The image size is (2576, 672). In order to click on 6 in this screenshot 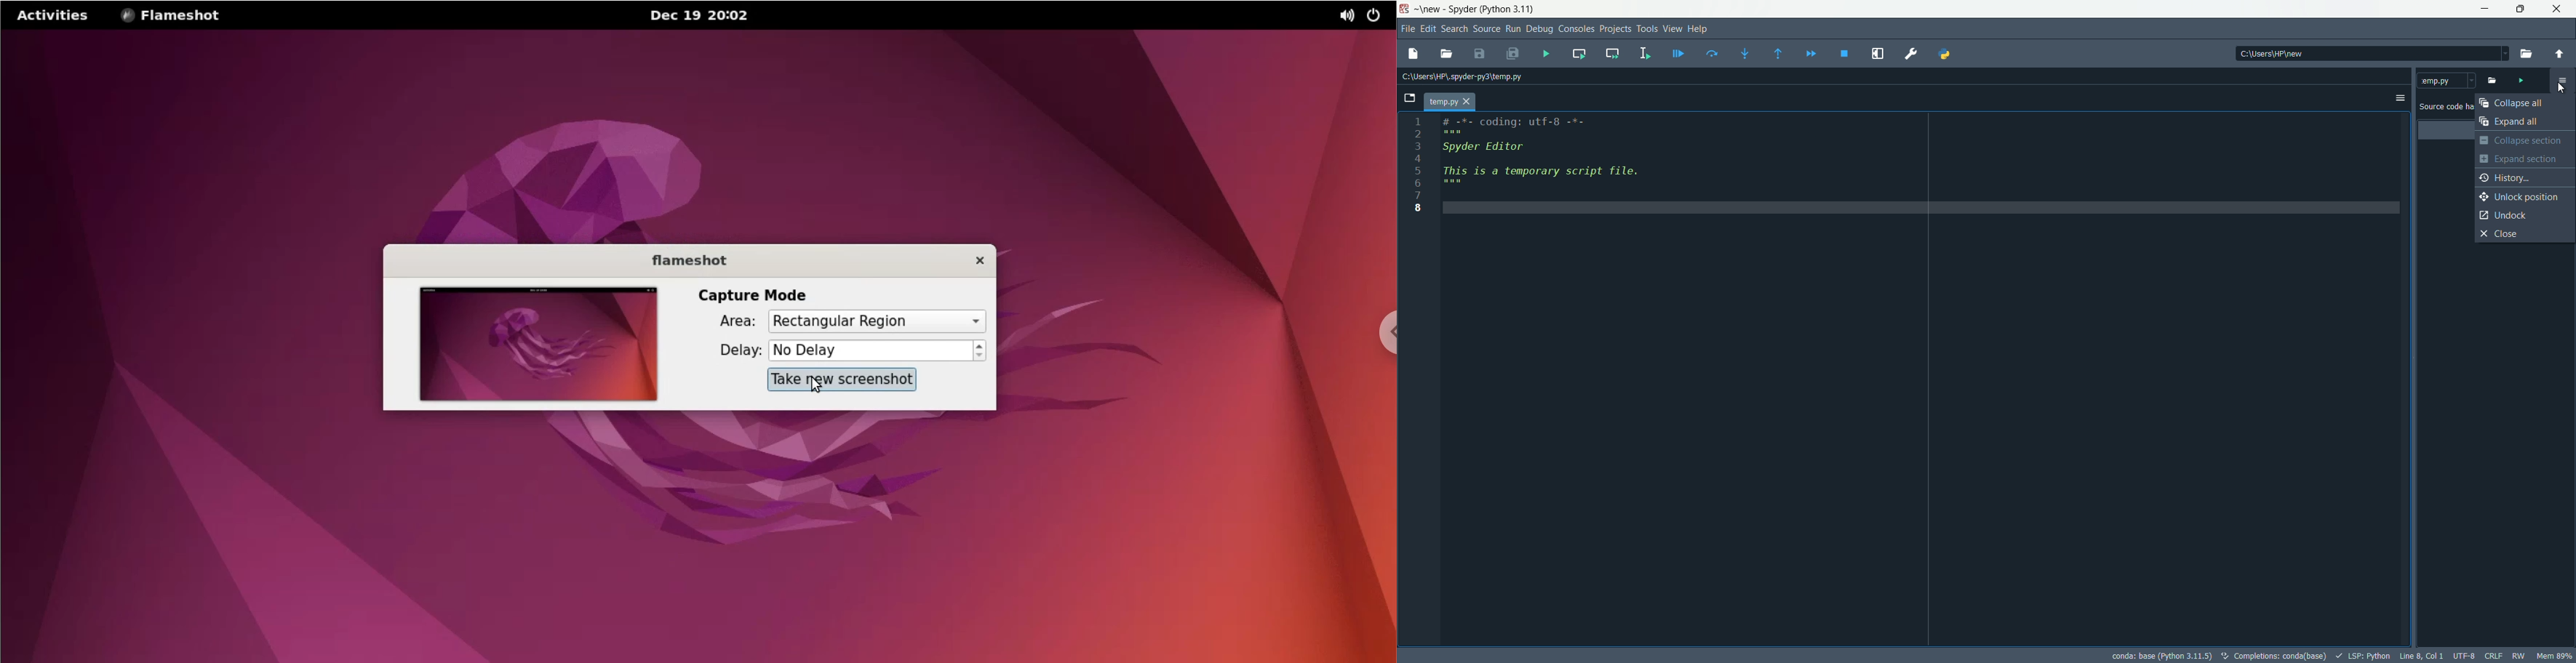, I will do `click(1417, 182)`.